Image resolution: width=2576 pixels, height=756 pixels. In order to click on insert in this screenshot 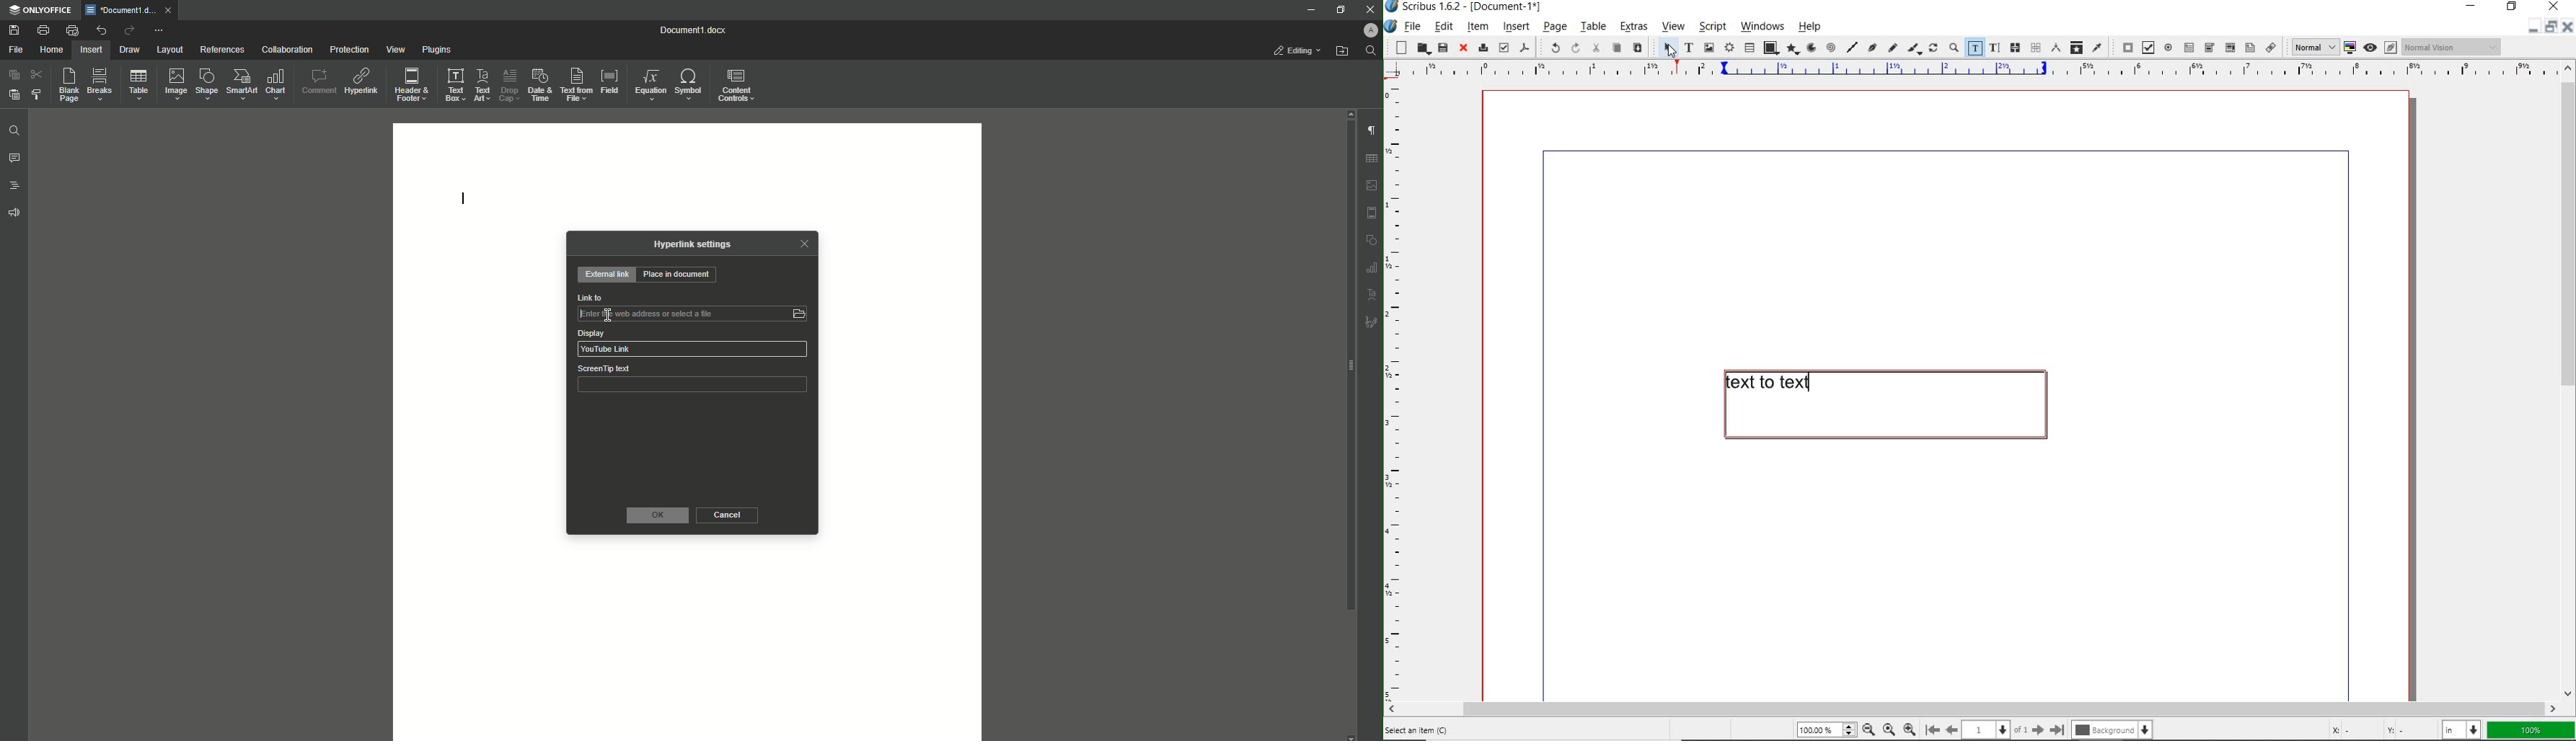, I will do `click(1516, 28)`.